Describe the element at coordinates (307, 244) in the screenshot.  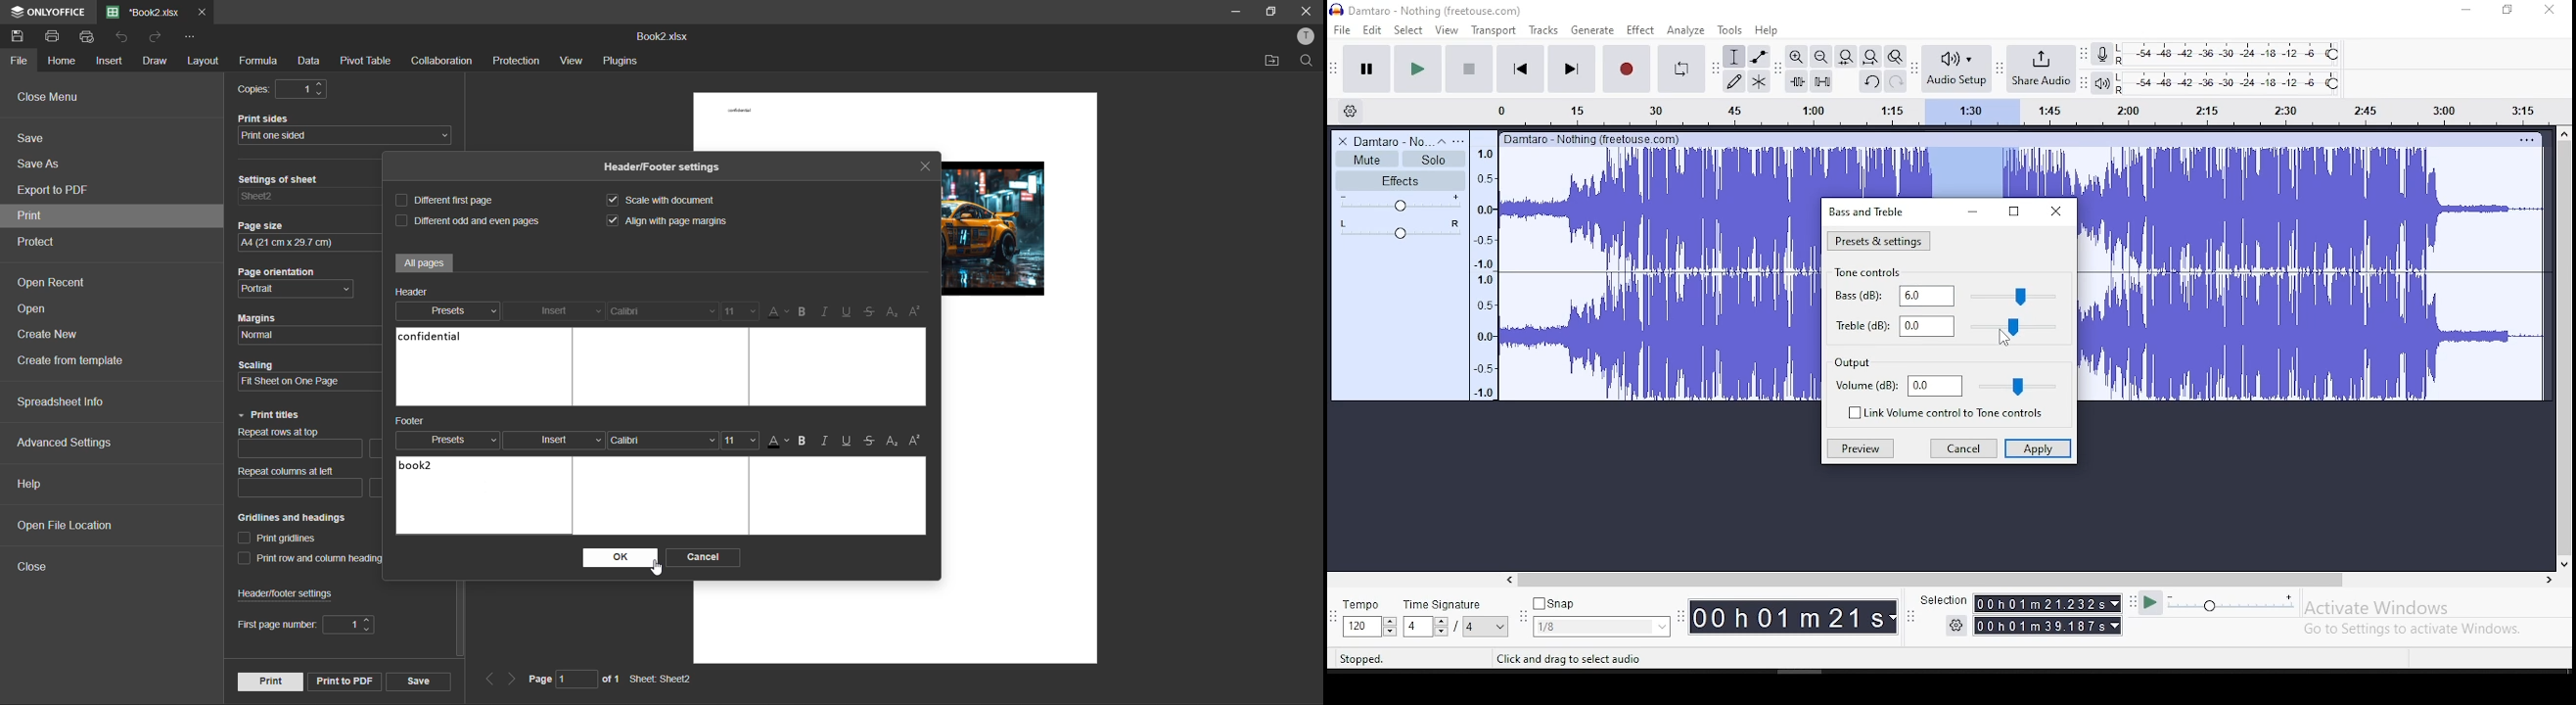
I see `page size` at that location.